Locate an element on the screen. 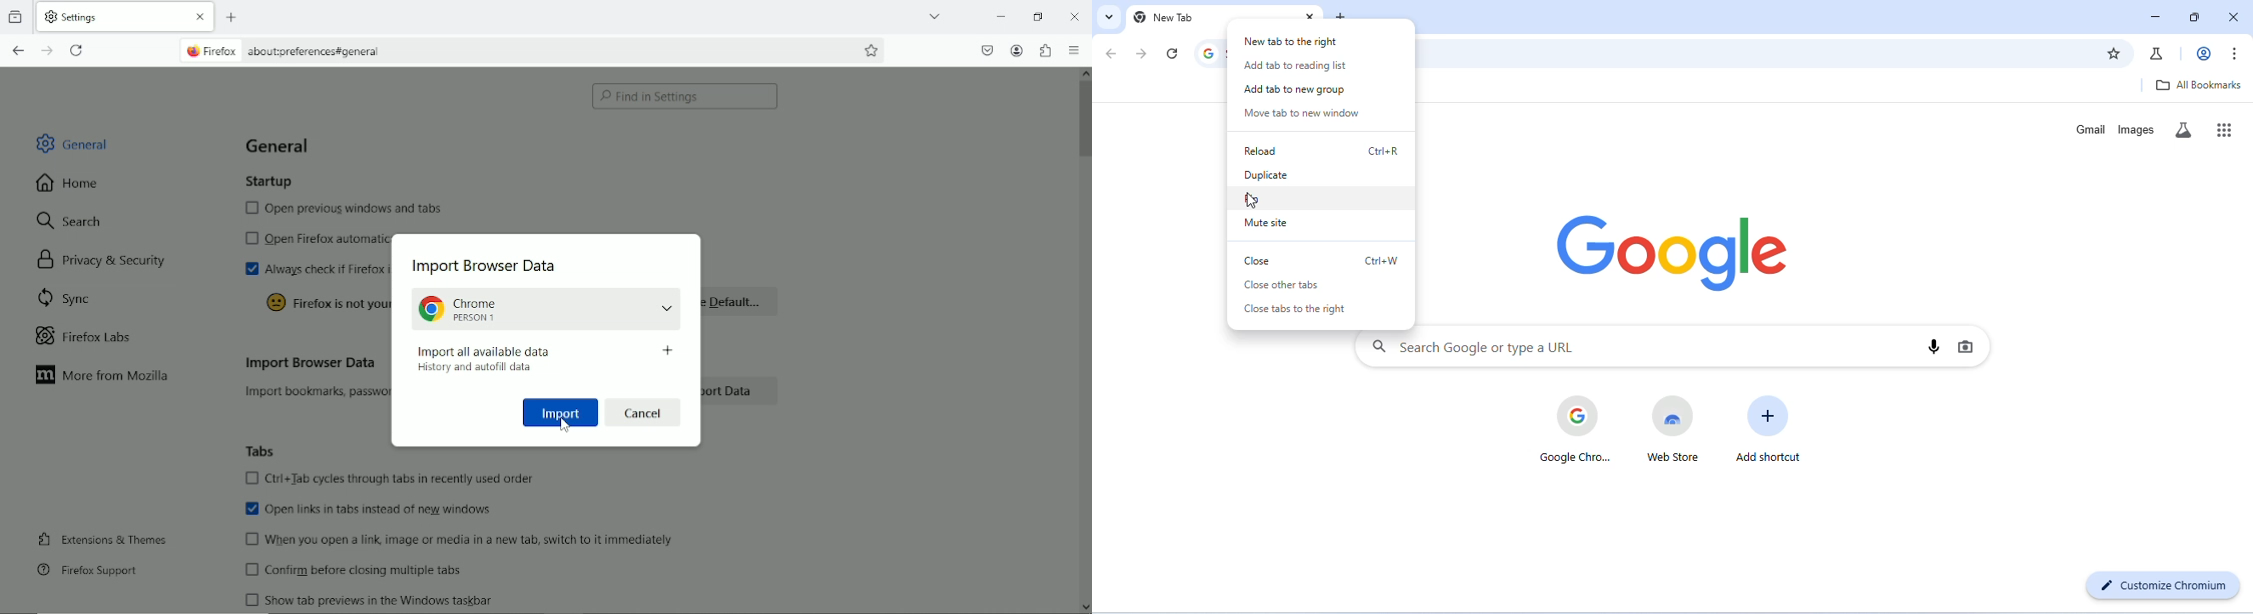 The image size is (2268, 616). new tab to right is located at coordinates (1293, 41).